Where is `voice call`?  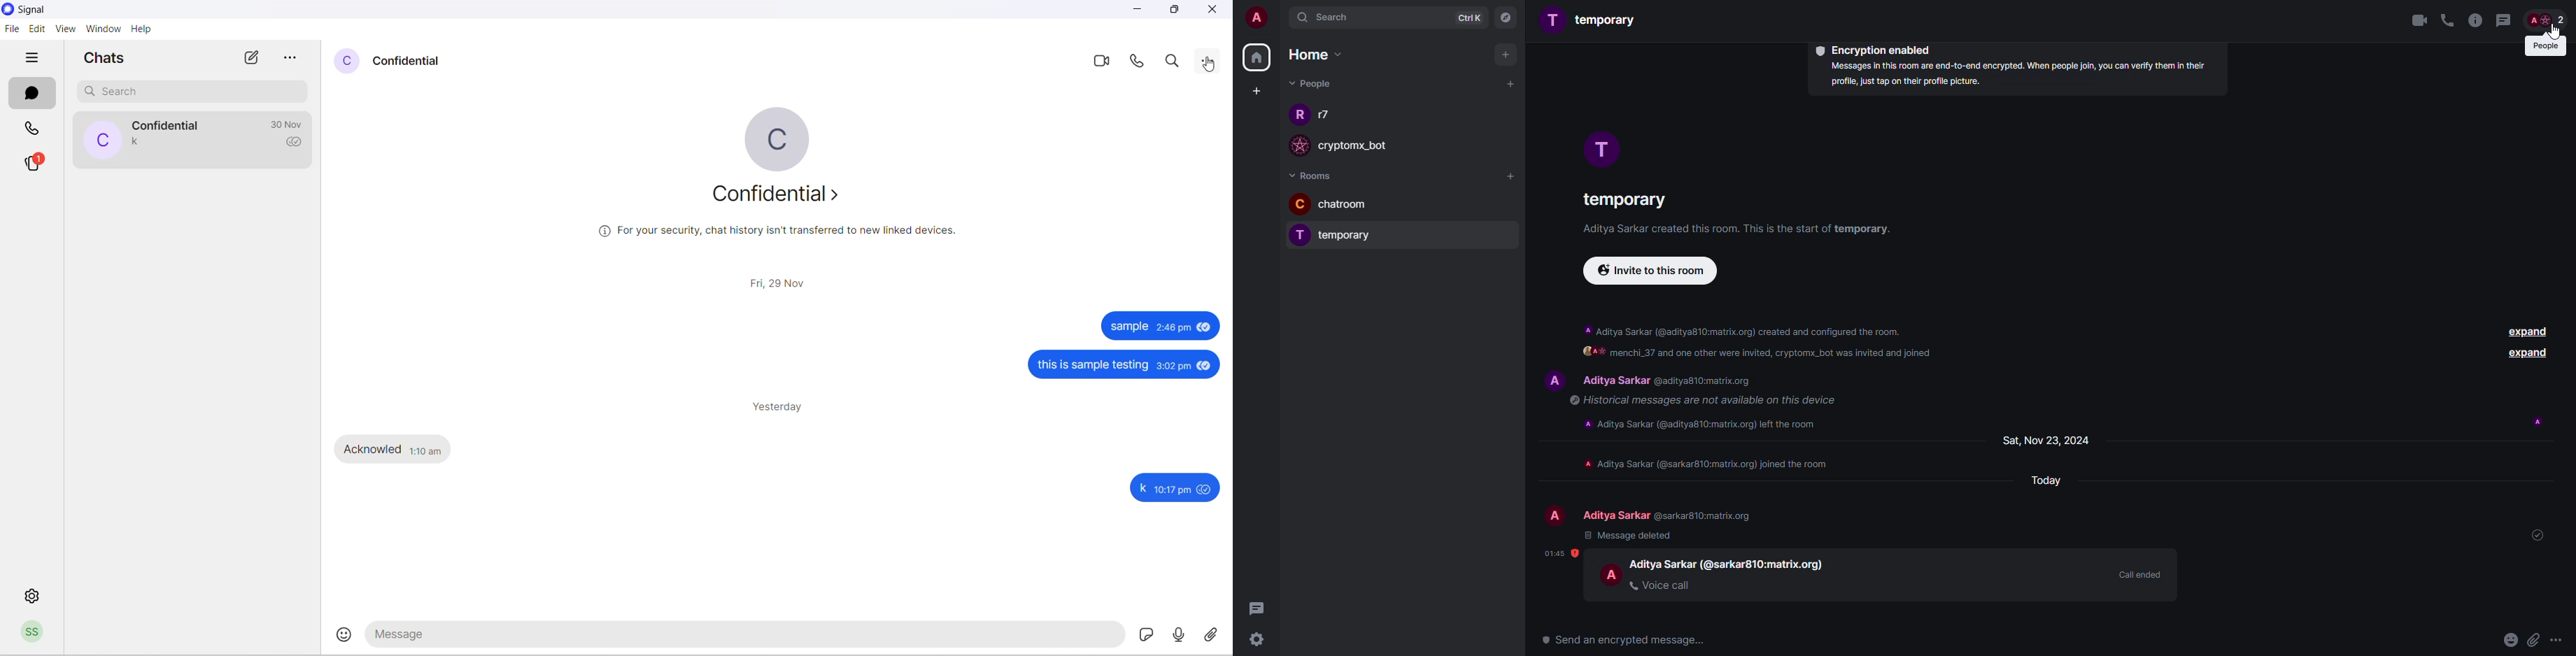
voice call is located at coordinates (1662, 585).